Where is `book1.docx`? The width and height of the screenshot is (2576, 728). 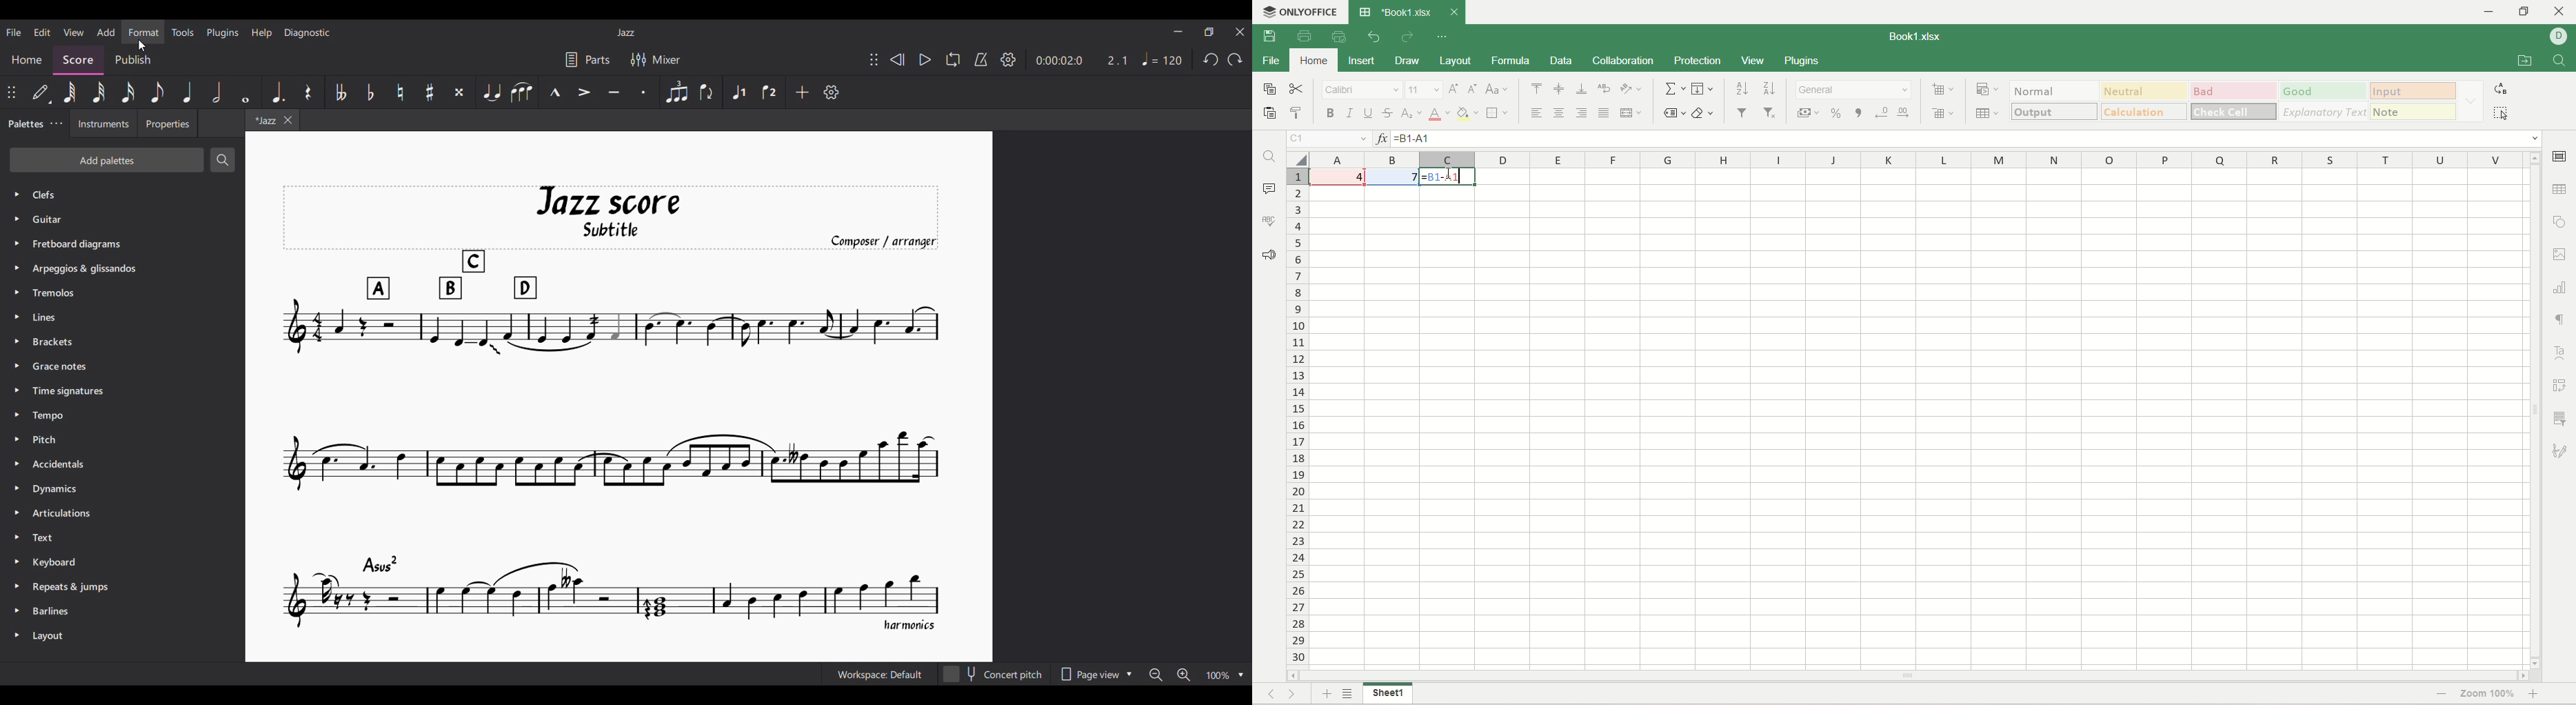
book1.docx is located at coordinates (1406, 12).